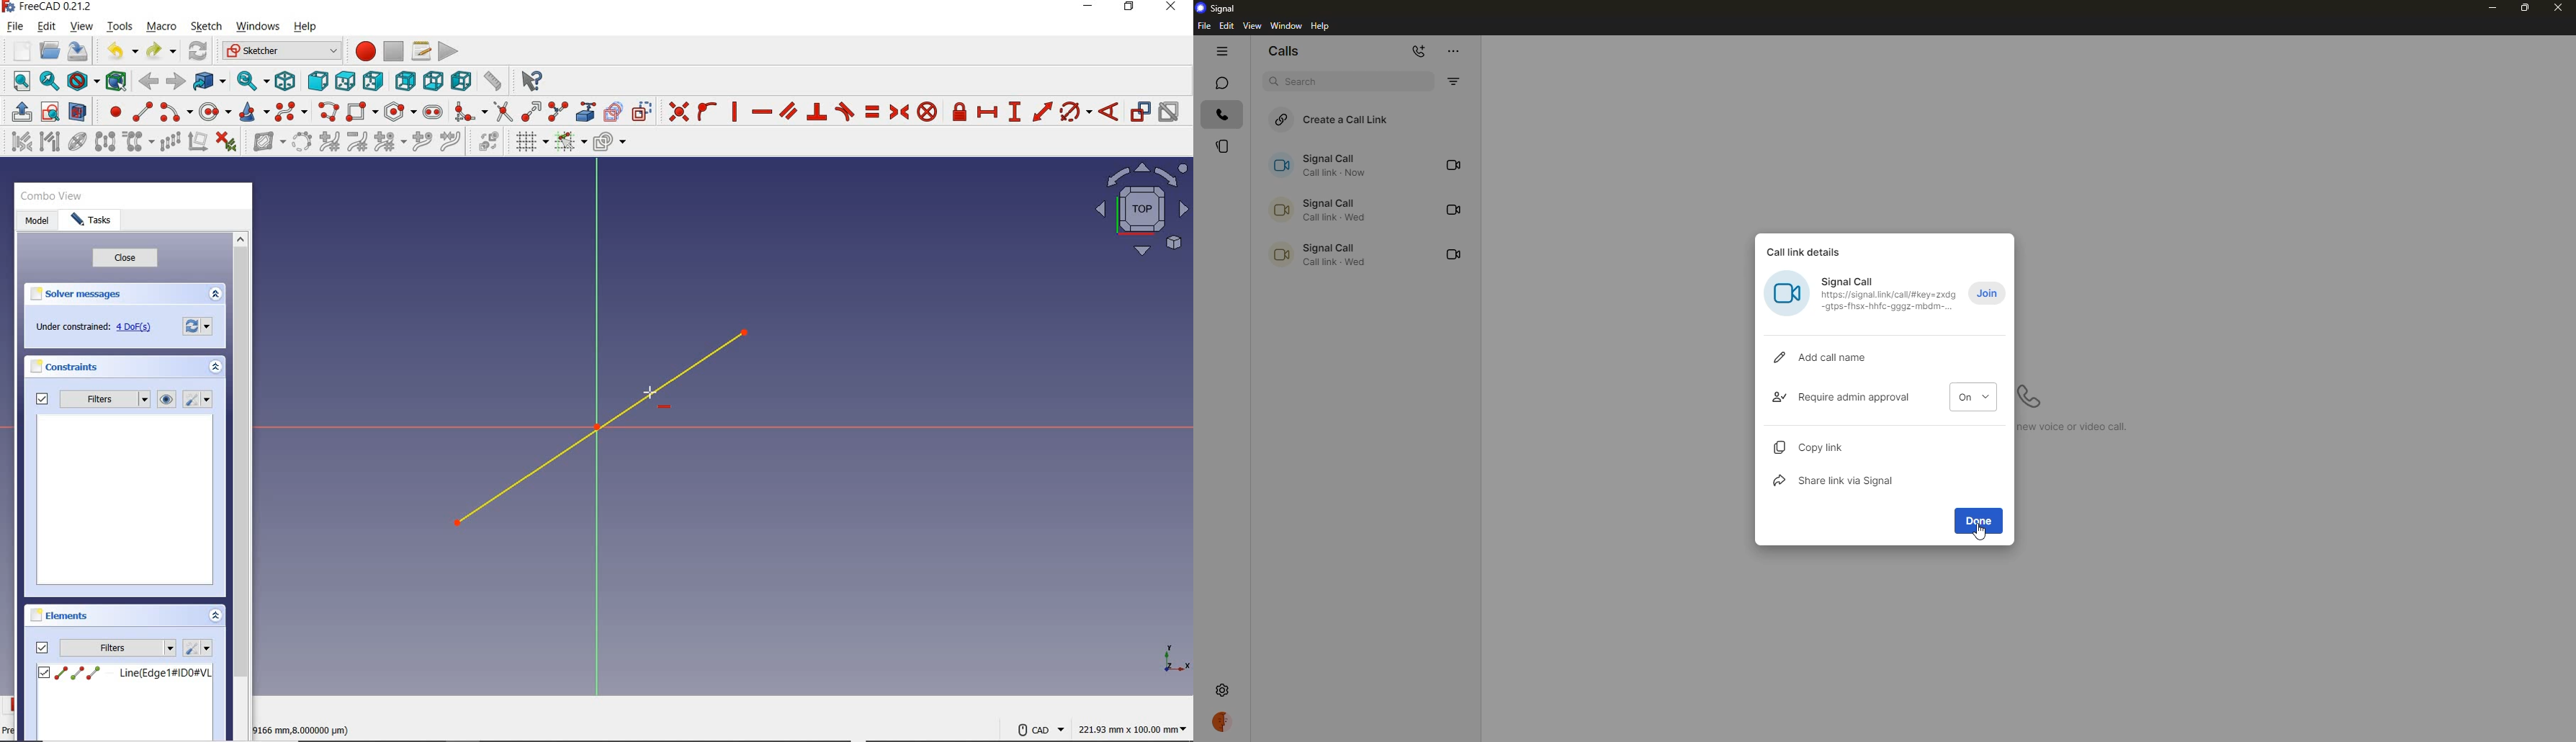 The width and height of the screenshot is (2576, 756). Describe the element at coordinates (18, 141) in the screenshot. I see `SELECT ASSOCIATED CONSTRAINTS` at that location.